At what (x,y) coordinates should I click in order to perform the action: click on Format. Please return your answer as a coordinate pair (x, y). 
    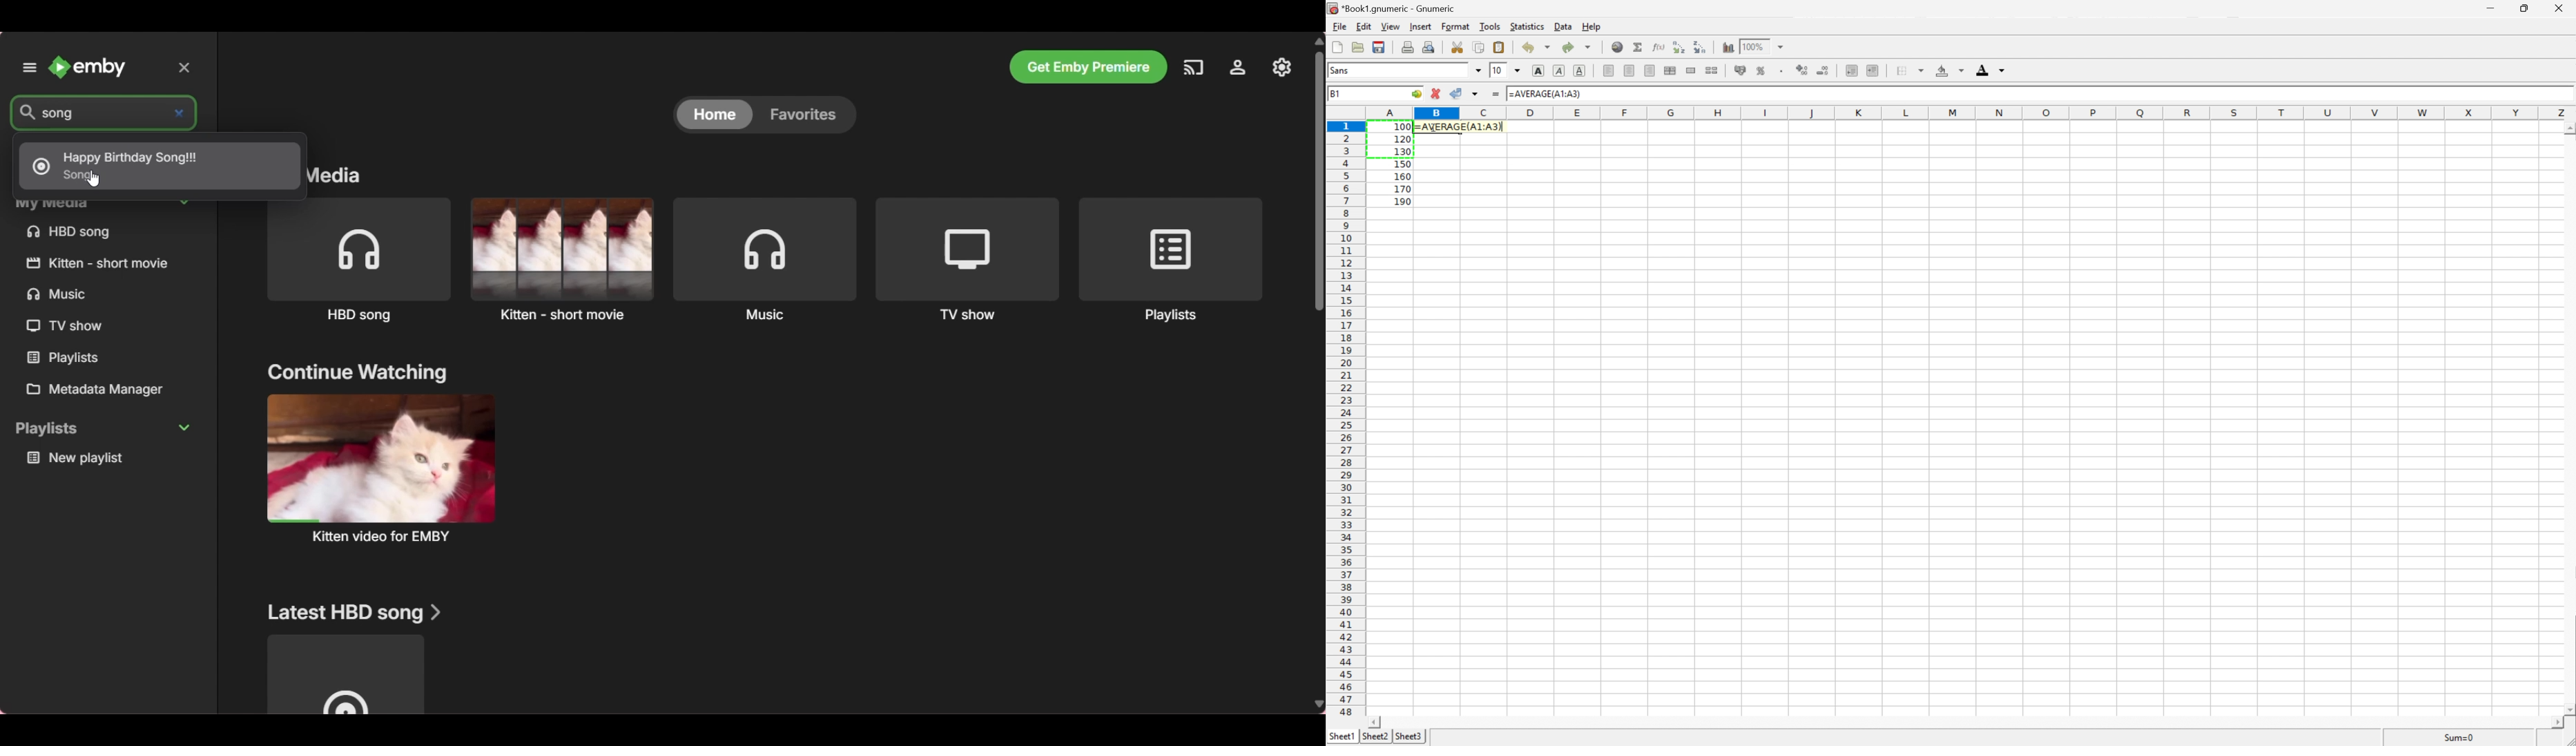
    Looking at the image, I should click on (1456, 26).